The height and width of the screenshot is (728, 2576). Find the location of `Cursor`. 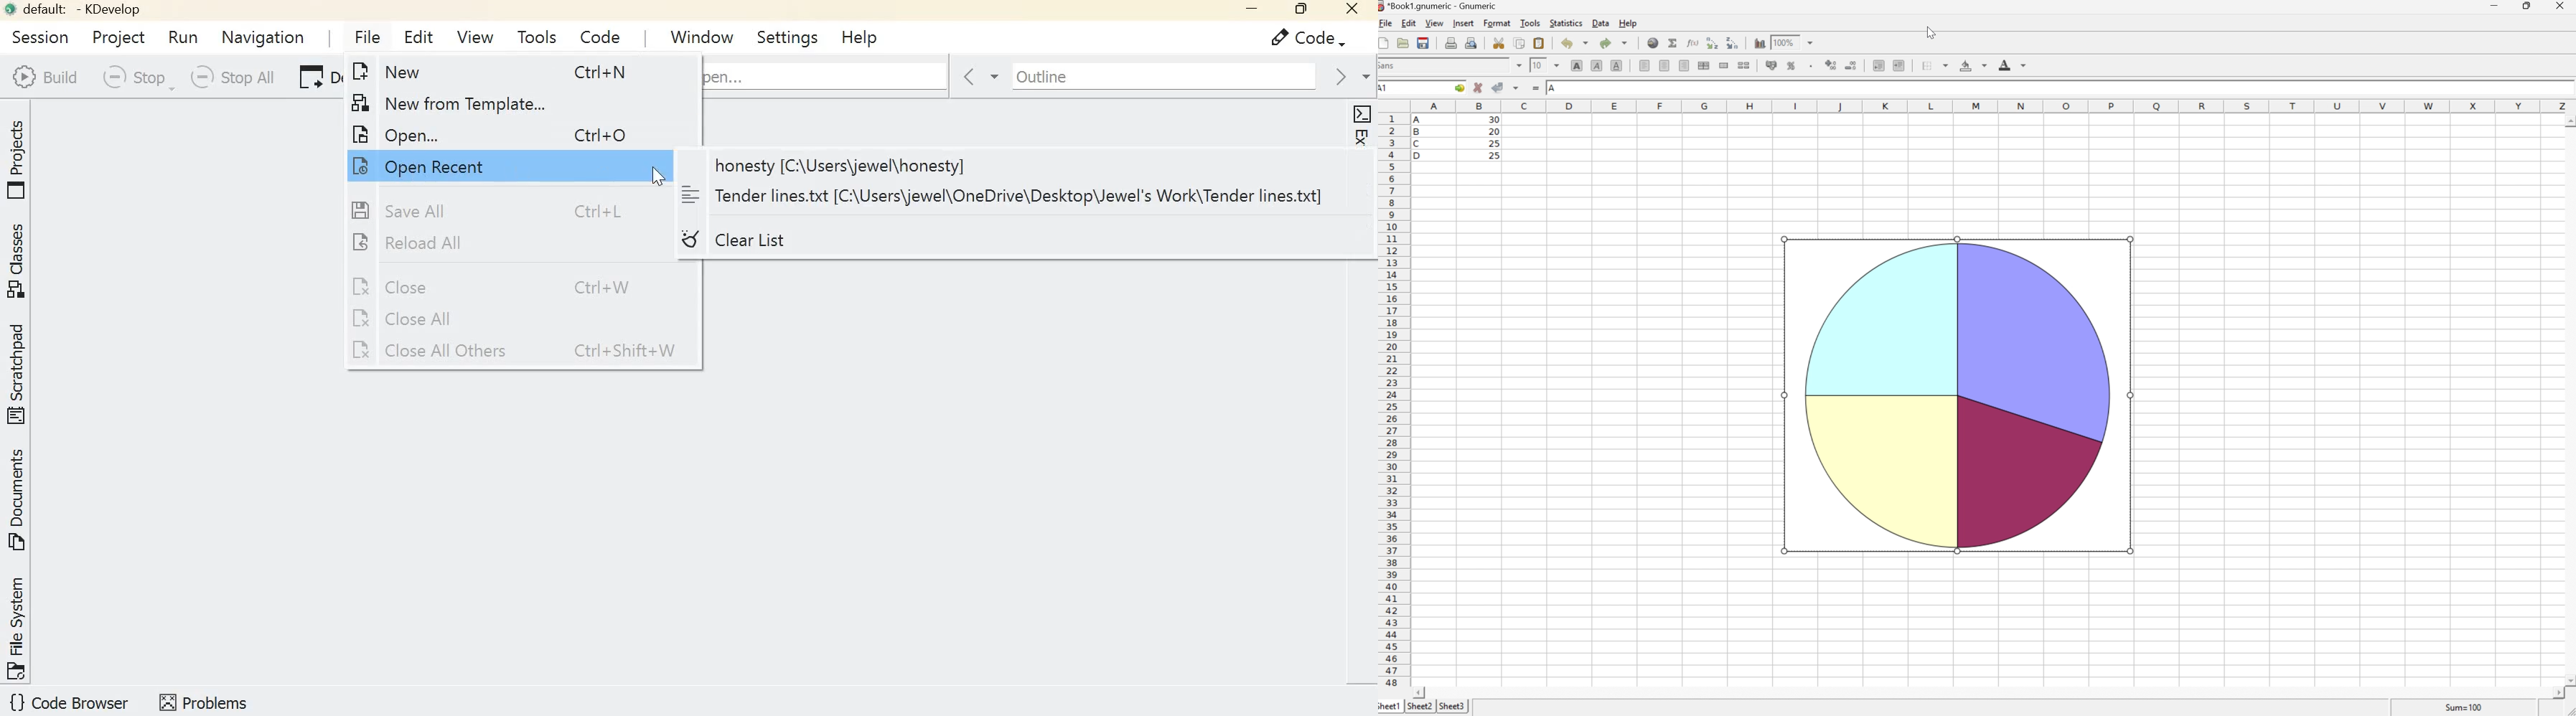

Cursor is located at coordinates (1929, 33).